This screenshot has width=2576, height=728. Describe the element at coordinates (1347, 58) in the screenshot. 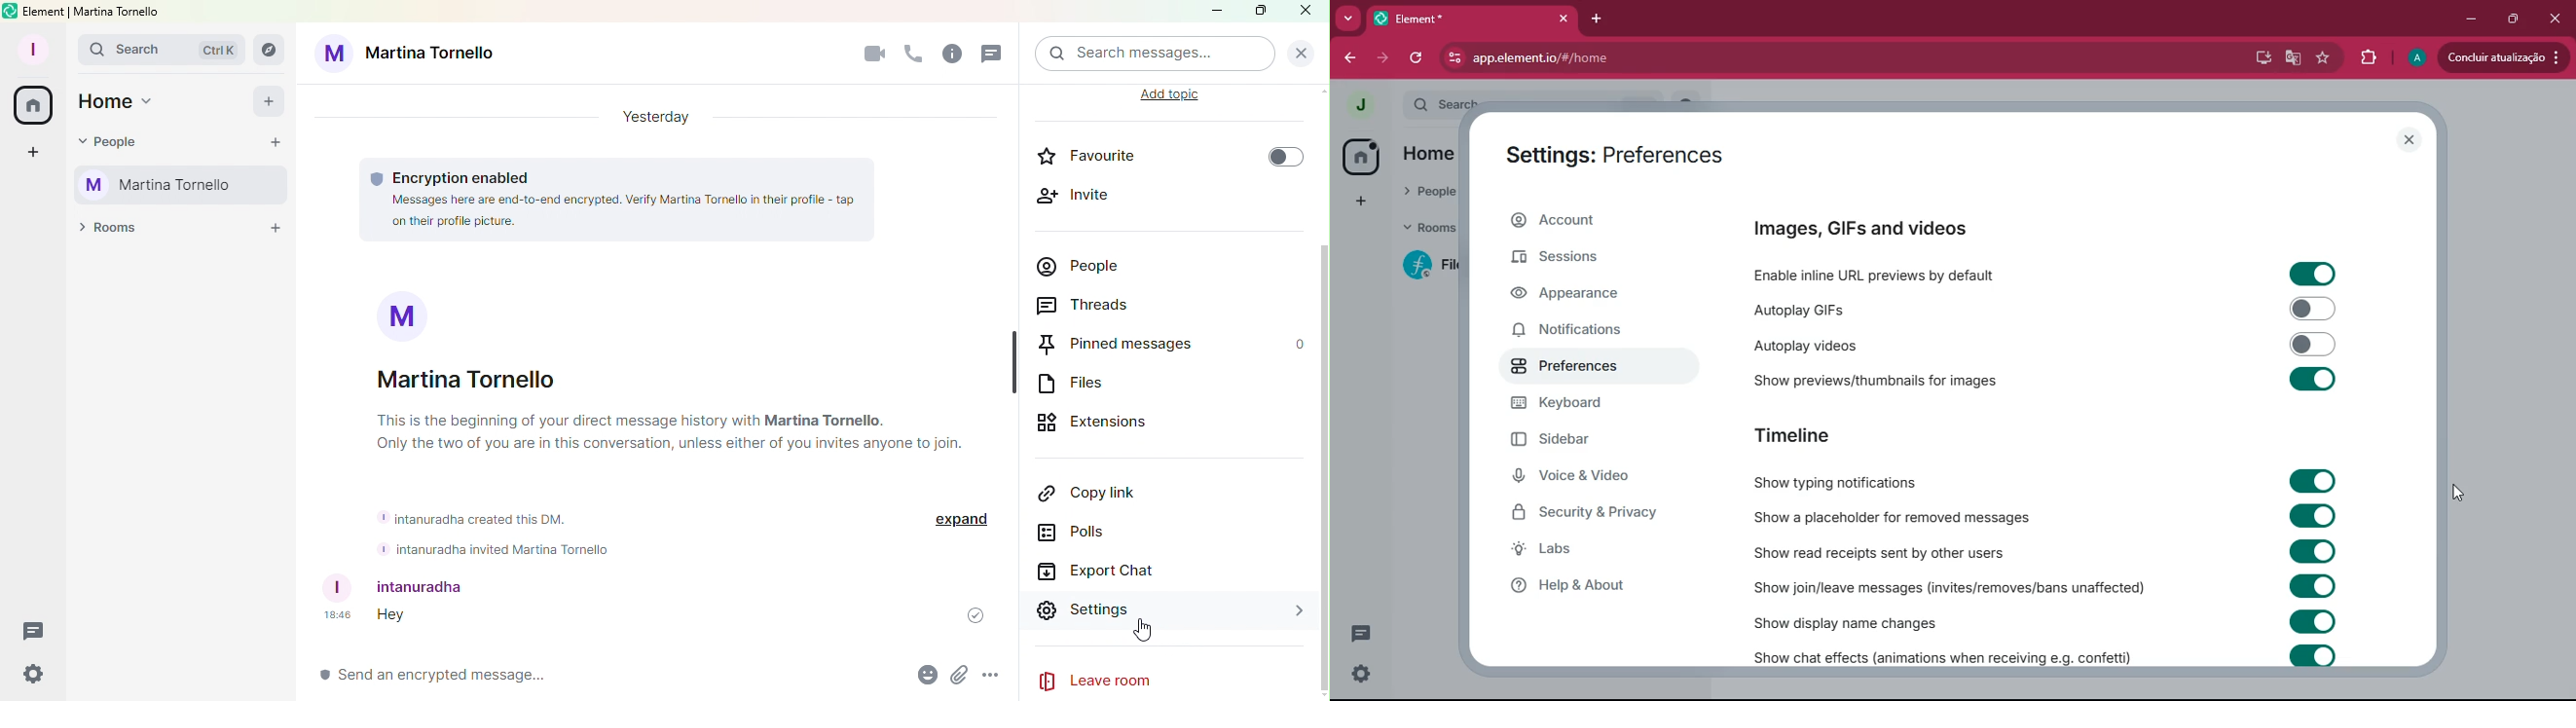

I see `back` at that location.